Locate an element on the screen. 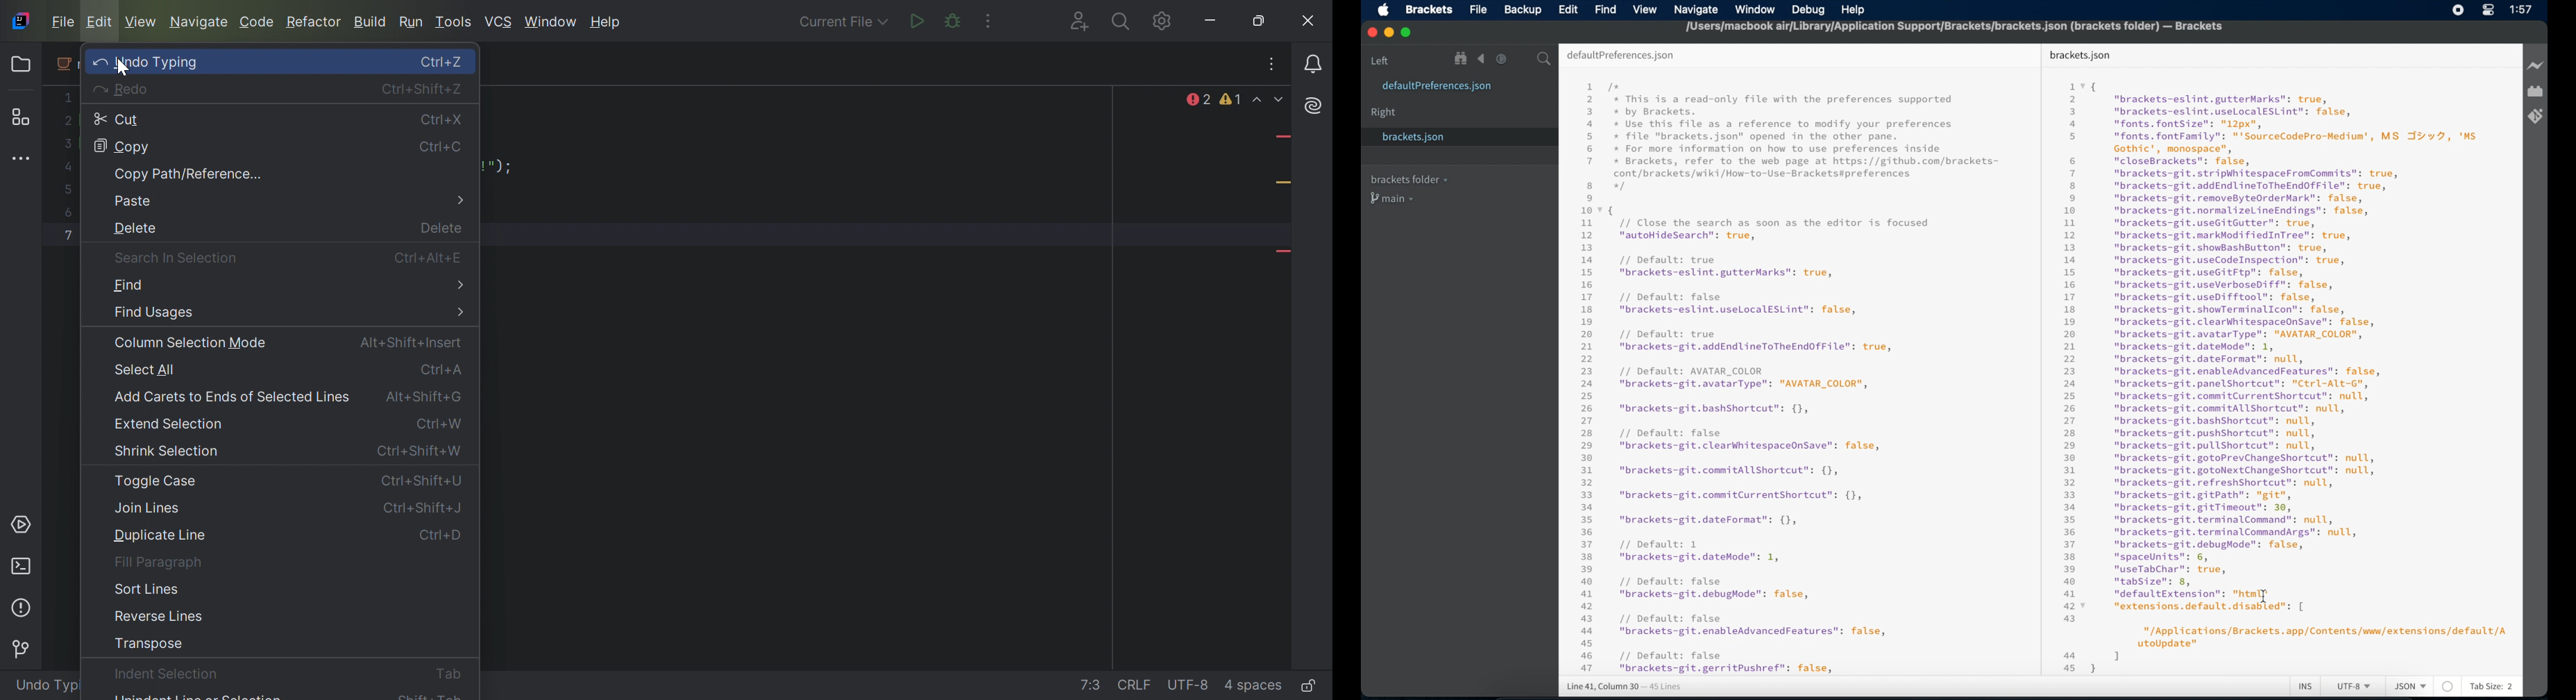 The image size is (2576, 700). brackets json is located at coordinates (2080, 55).